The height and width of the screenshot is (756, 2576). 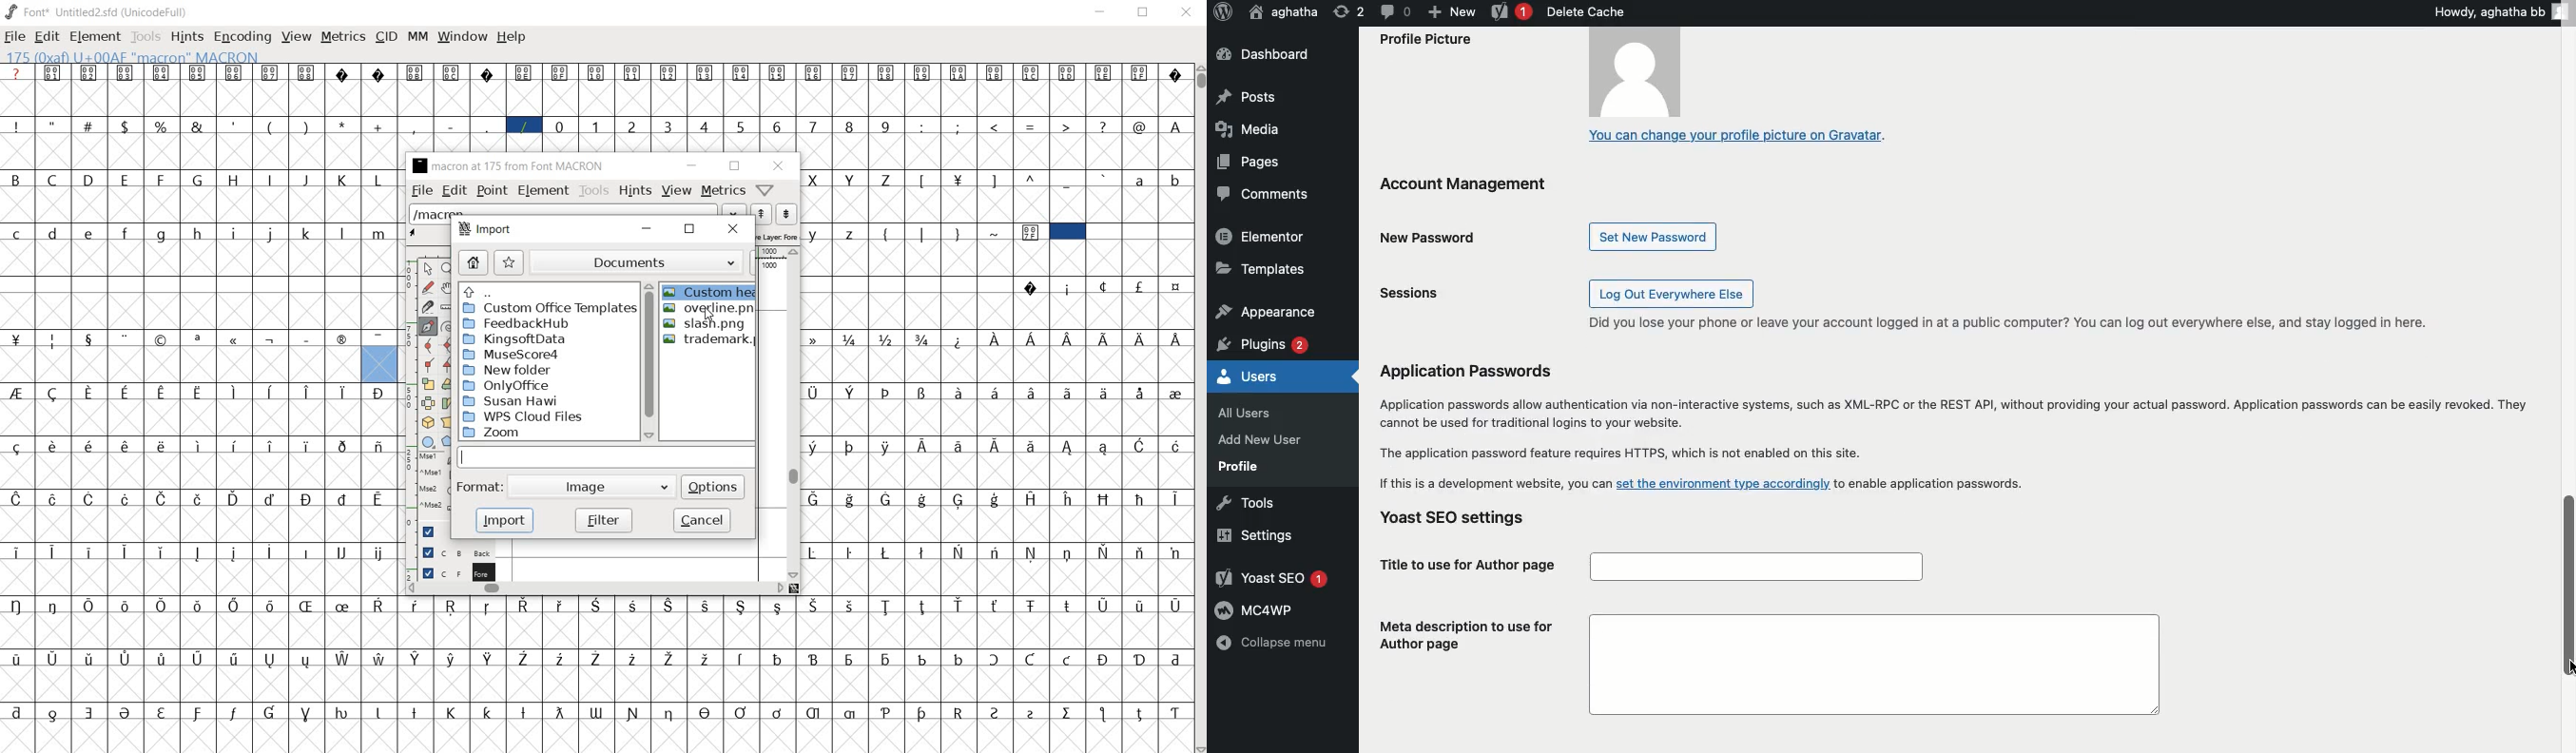 What do you see at coordinates (51, 658) in the screenshot?
I see `Symbol` at bounding box center [51, 658].